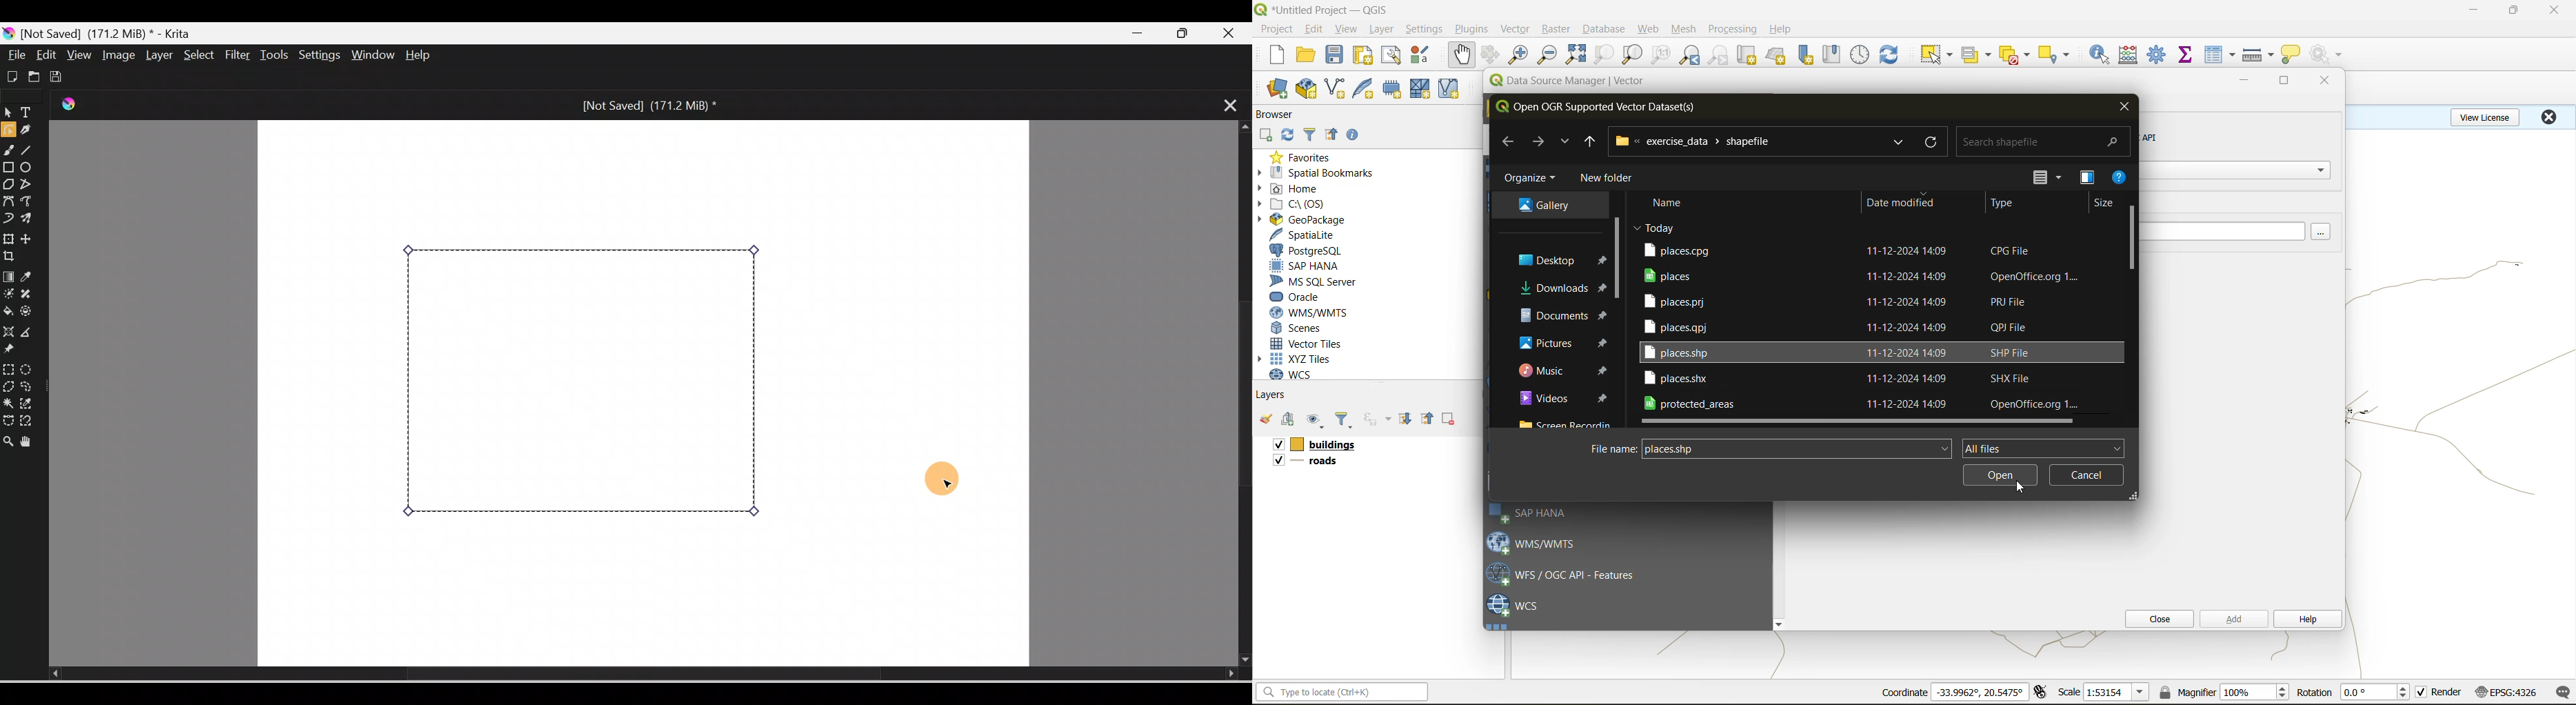 This screenshot has height=728, width=2576. Describe the element at coordinates (1462, 55) in the screenshot. I see `pan map` at that location.